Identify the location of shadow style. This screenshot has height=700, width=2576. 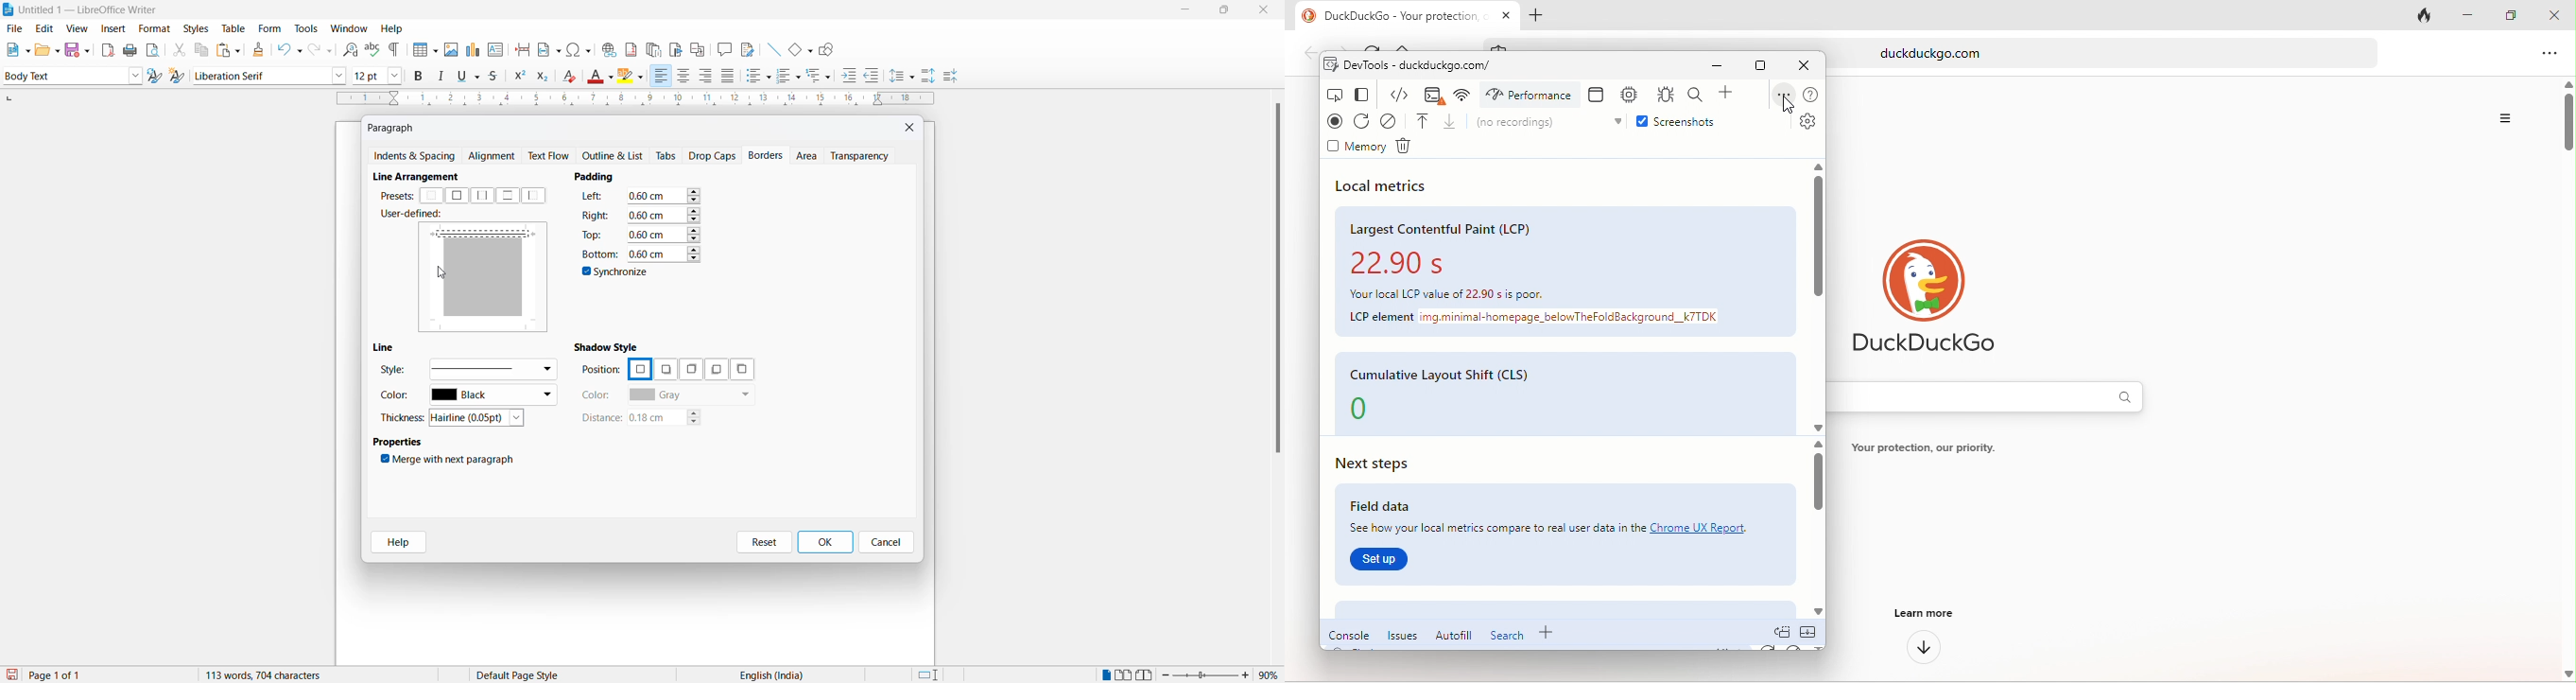
(609, 346).